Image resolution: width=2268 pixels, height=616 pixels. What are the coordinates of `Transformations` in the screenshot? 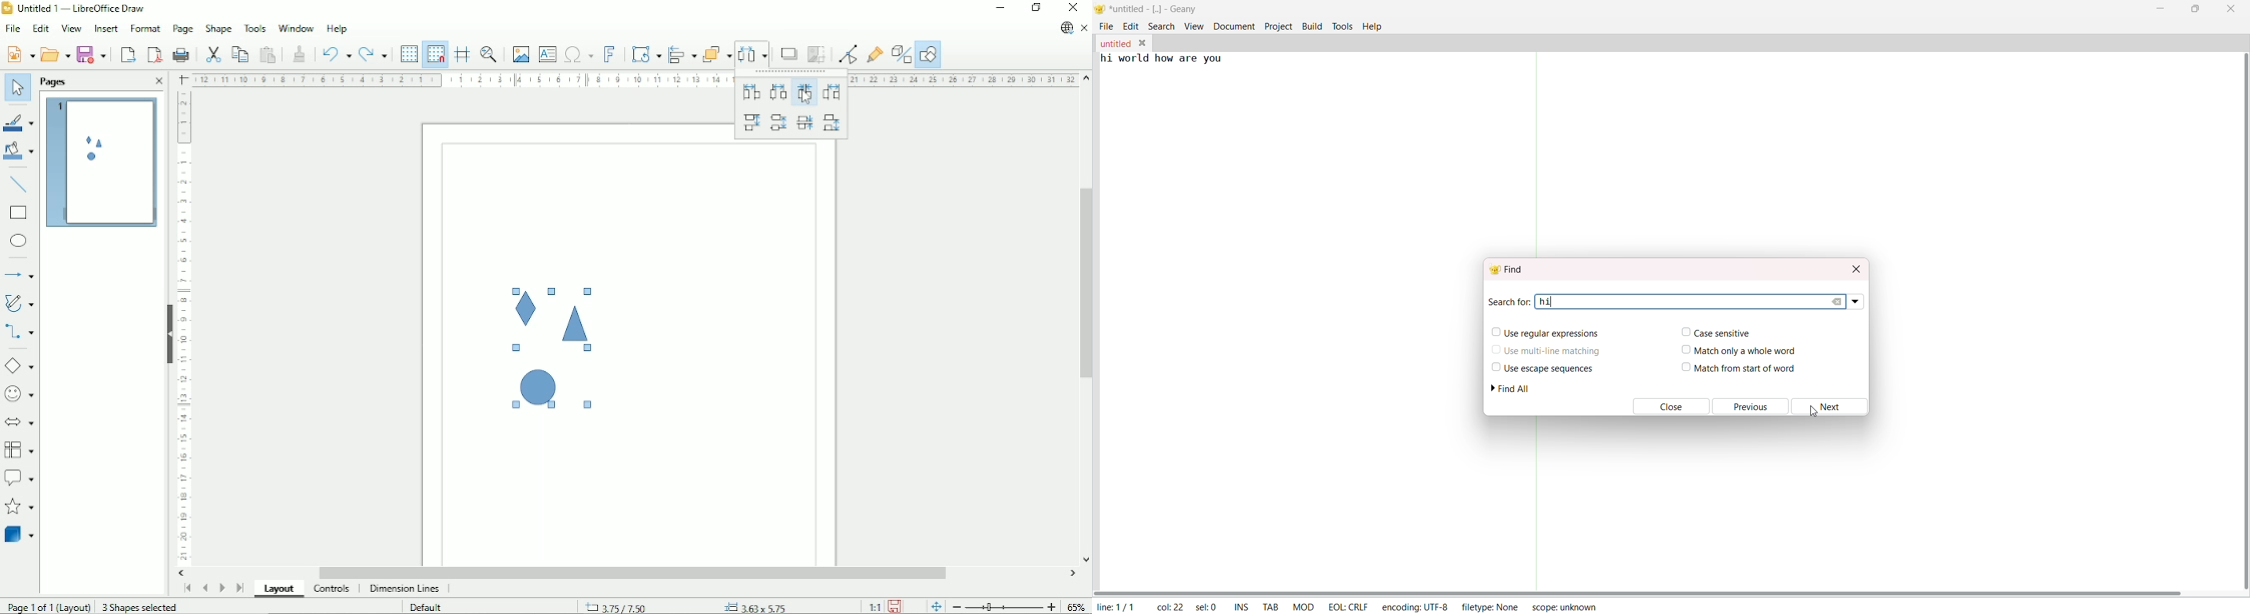 It's located at (646, 55).